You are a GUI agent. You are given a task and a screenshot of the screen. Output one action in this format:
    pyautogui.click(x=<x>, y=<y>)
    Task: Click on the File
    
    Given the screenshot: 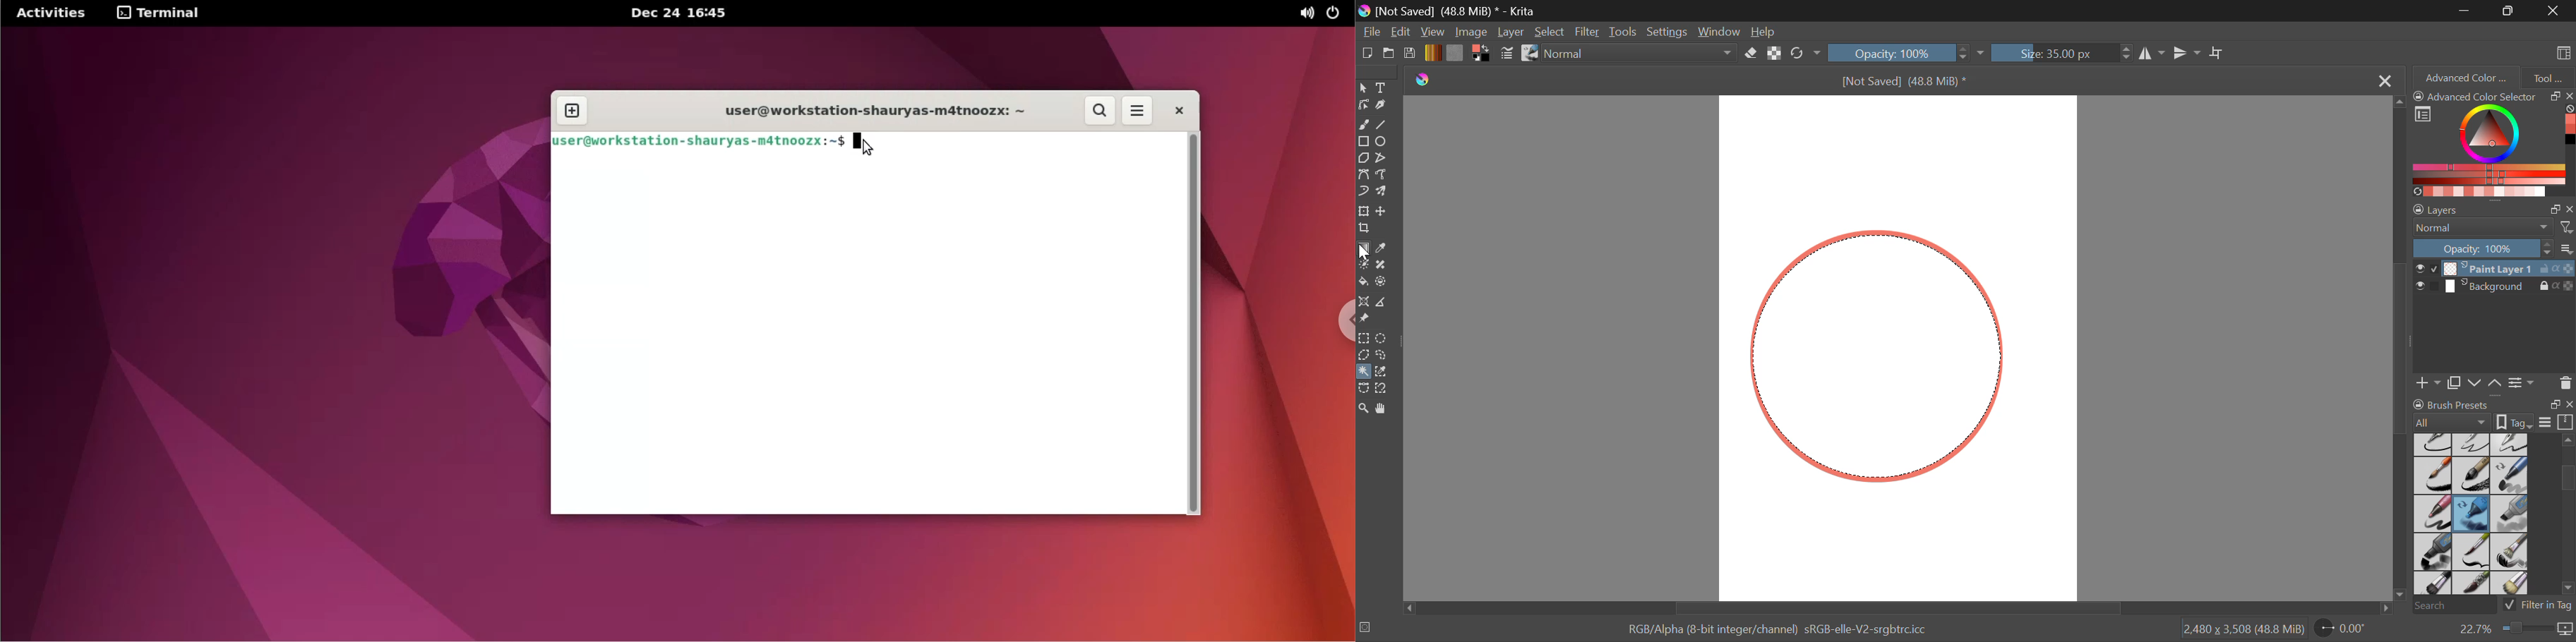 What is the action you would take?
    pyautogui.click(x=1372, y=33)
    